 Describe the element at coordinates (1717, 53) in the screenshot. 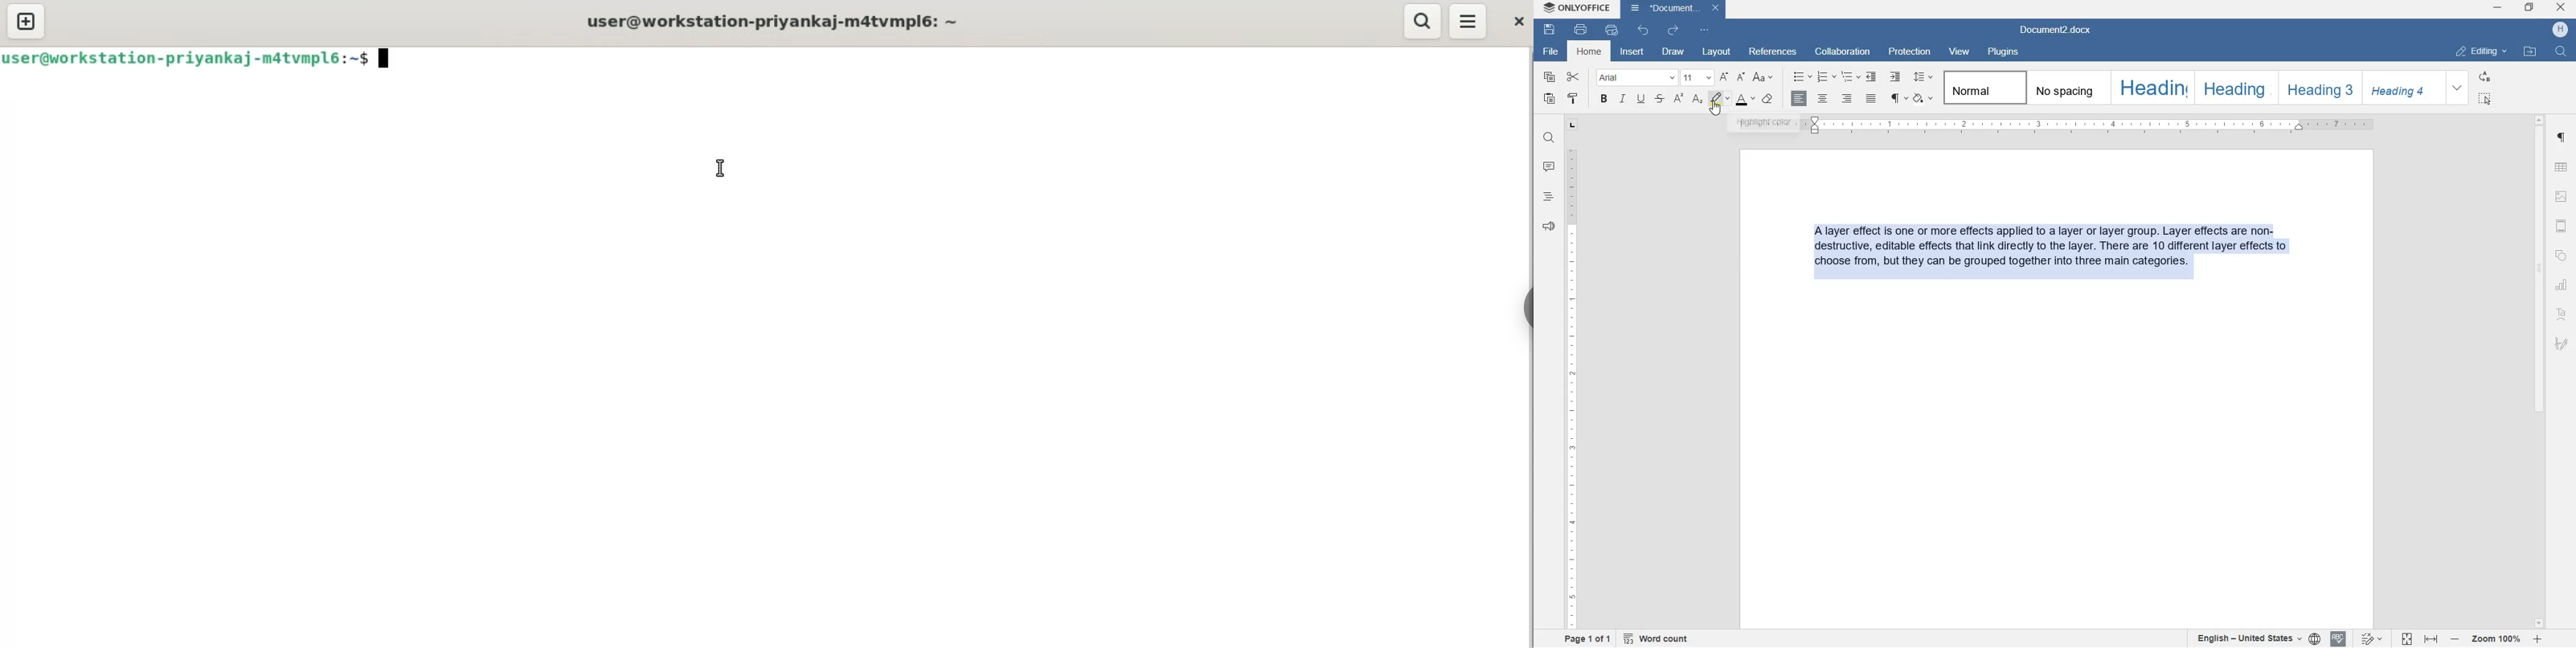

I see `LAYOUT` at that location.